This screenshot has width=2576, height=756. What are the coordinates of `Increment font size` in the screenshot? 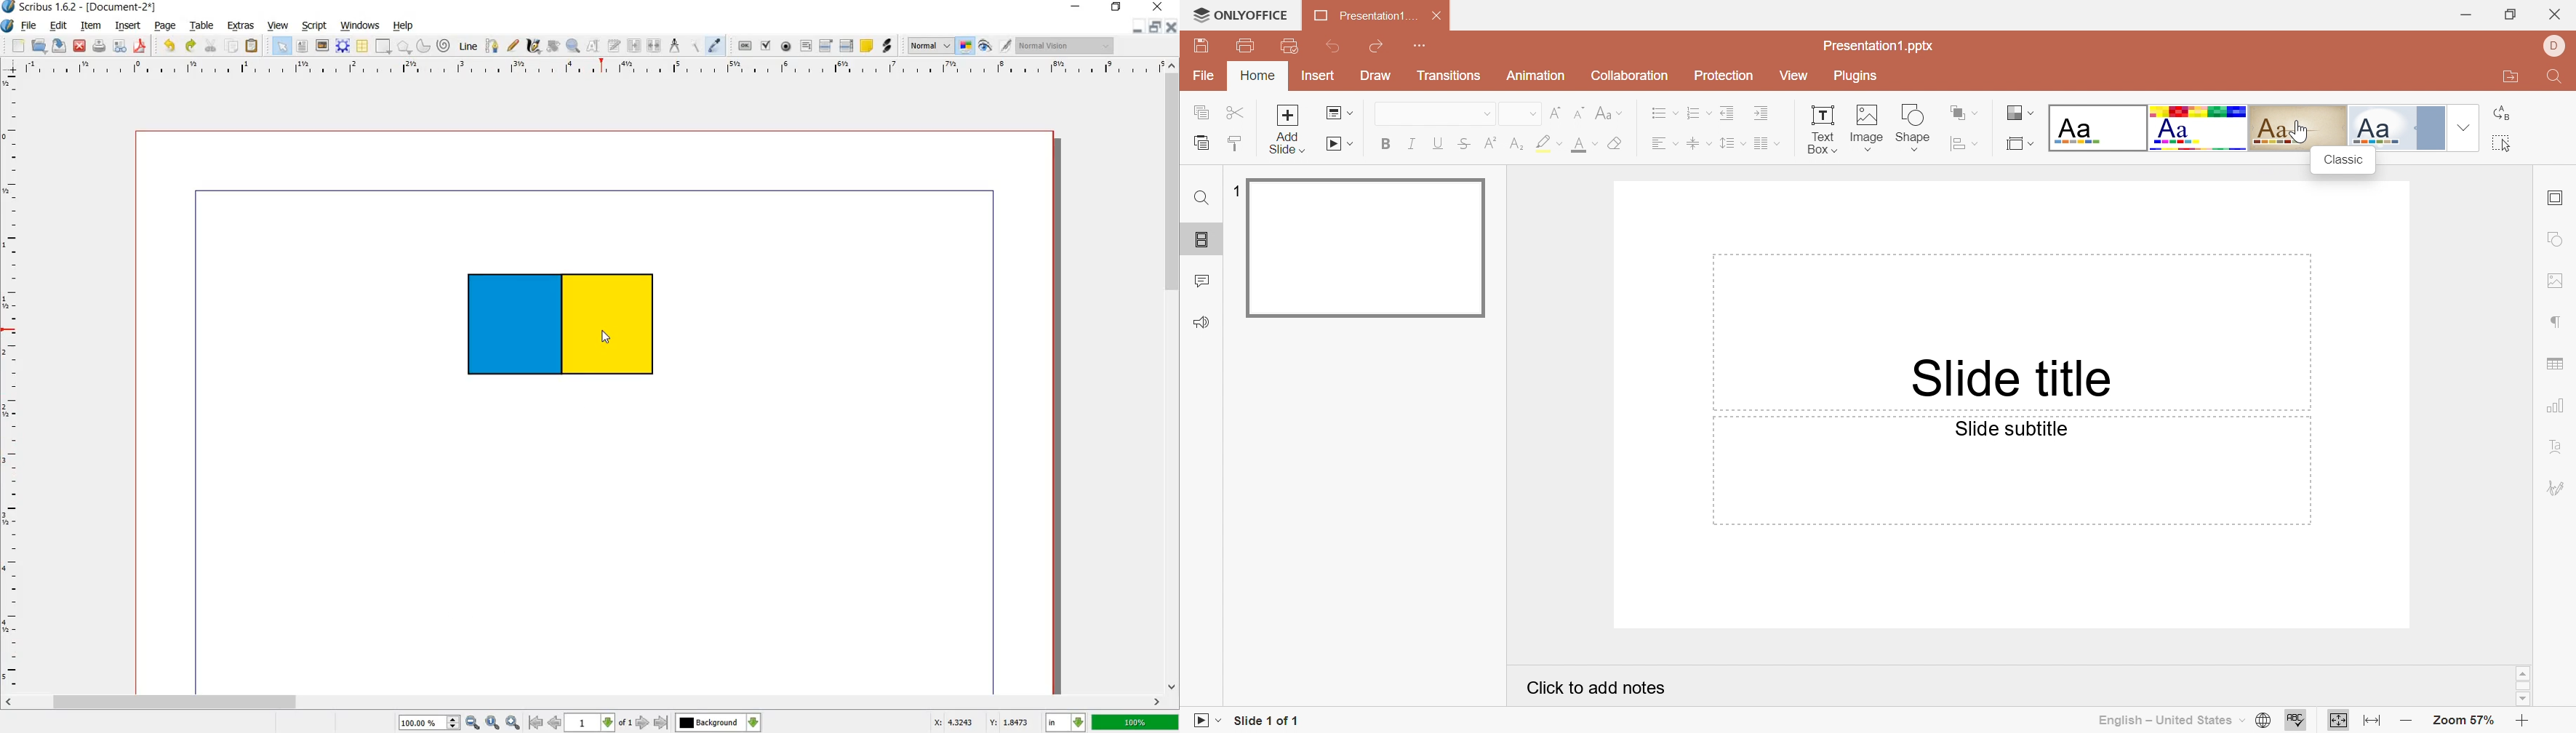 It's located at (1554, 114).